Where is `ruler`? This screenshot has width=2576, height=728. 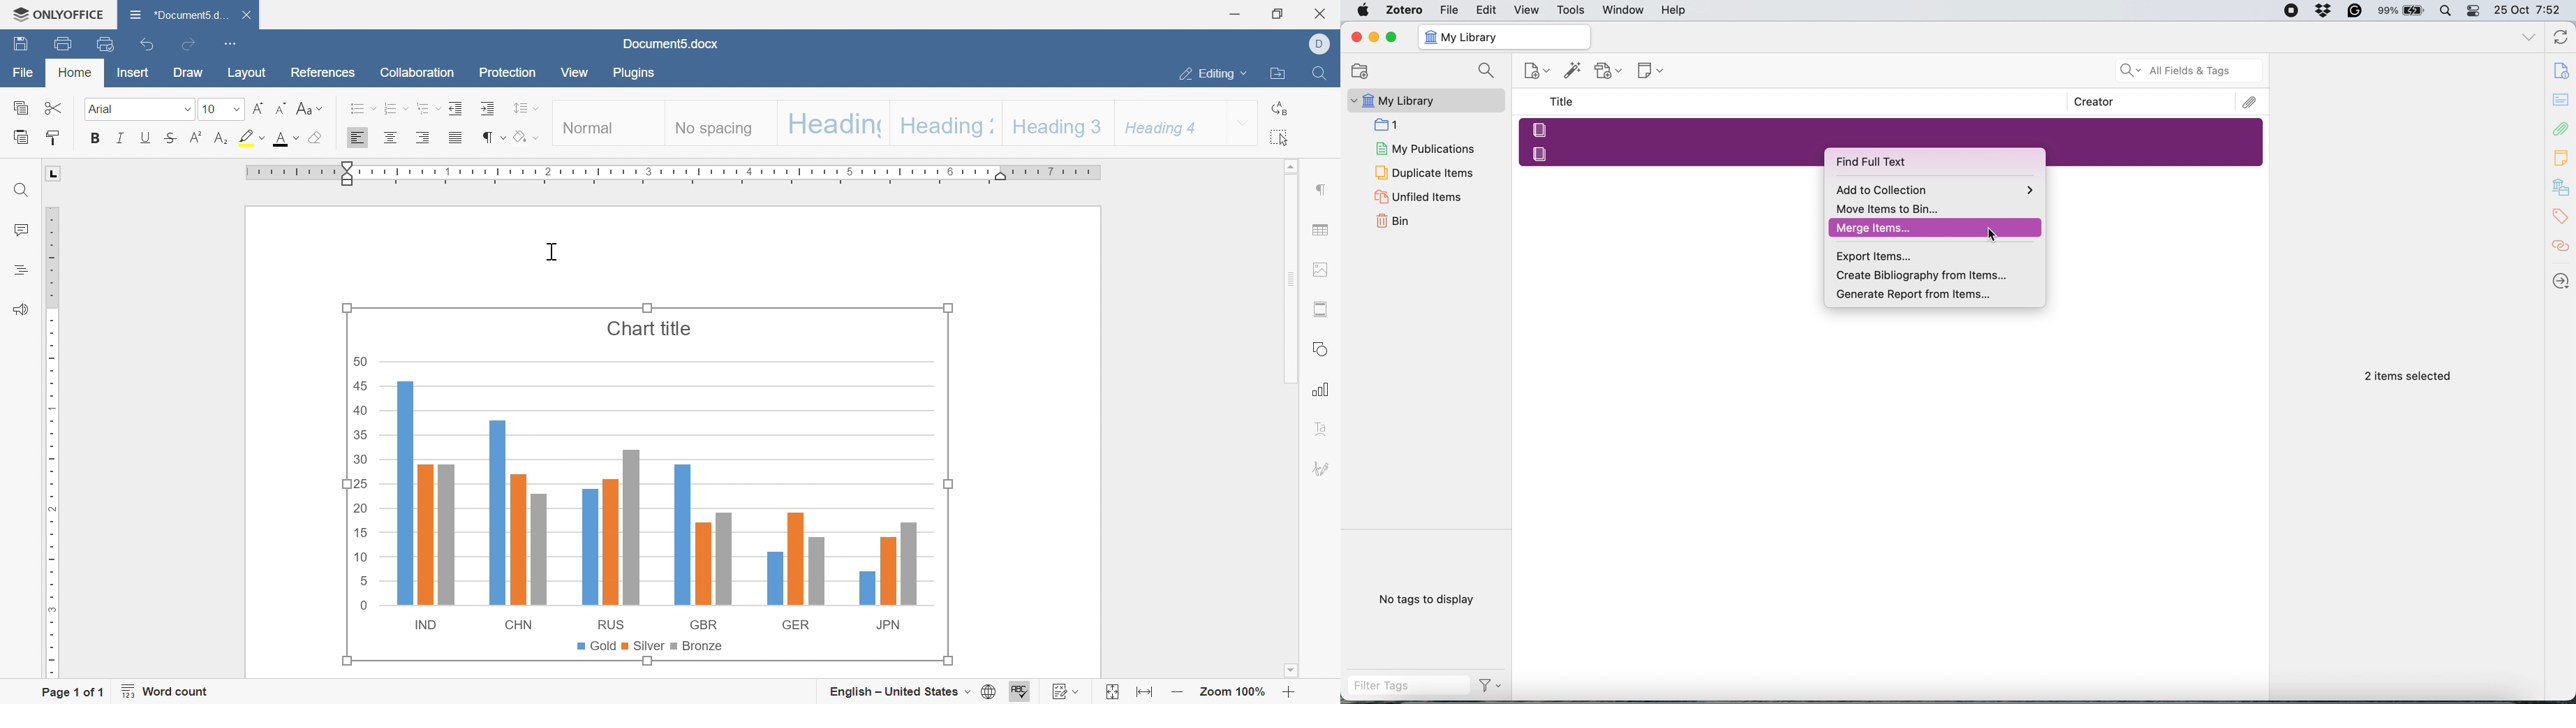 ruler is located at coordinates (50, 443).